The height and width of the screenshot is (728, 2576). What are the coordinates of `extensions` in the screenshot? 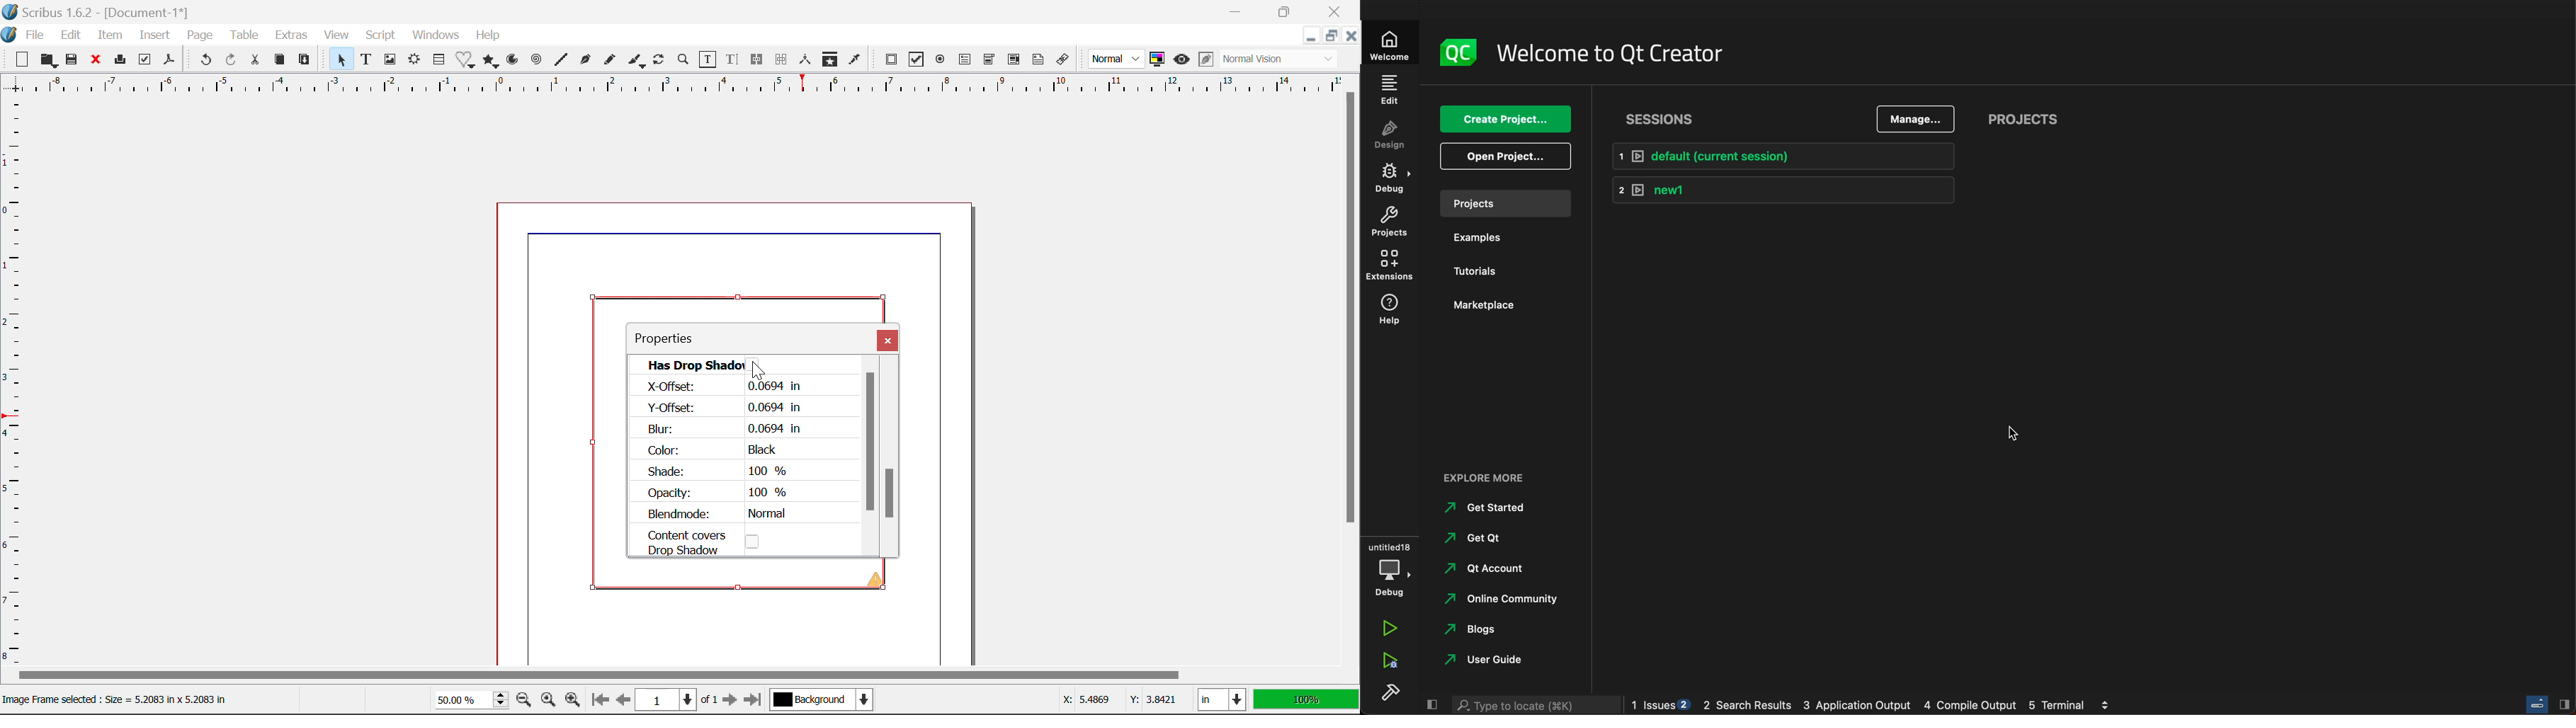 It's located at (1391, 265).